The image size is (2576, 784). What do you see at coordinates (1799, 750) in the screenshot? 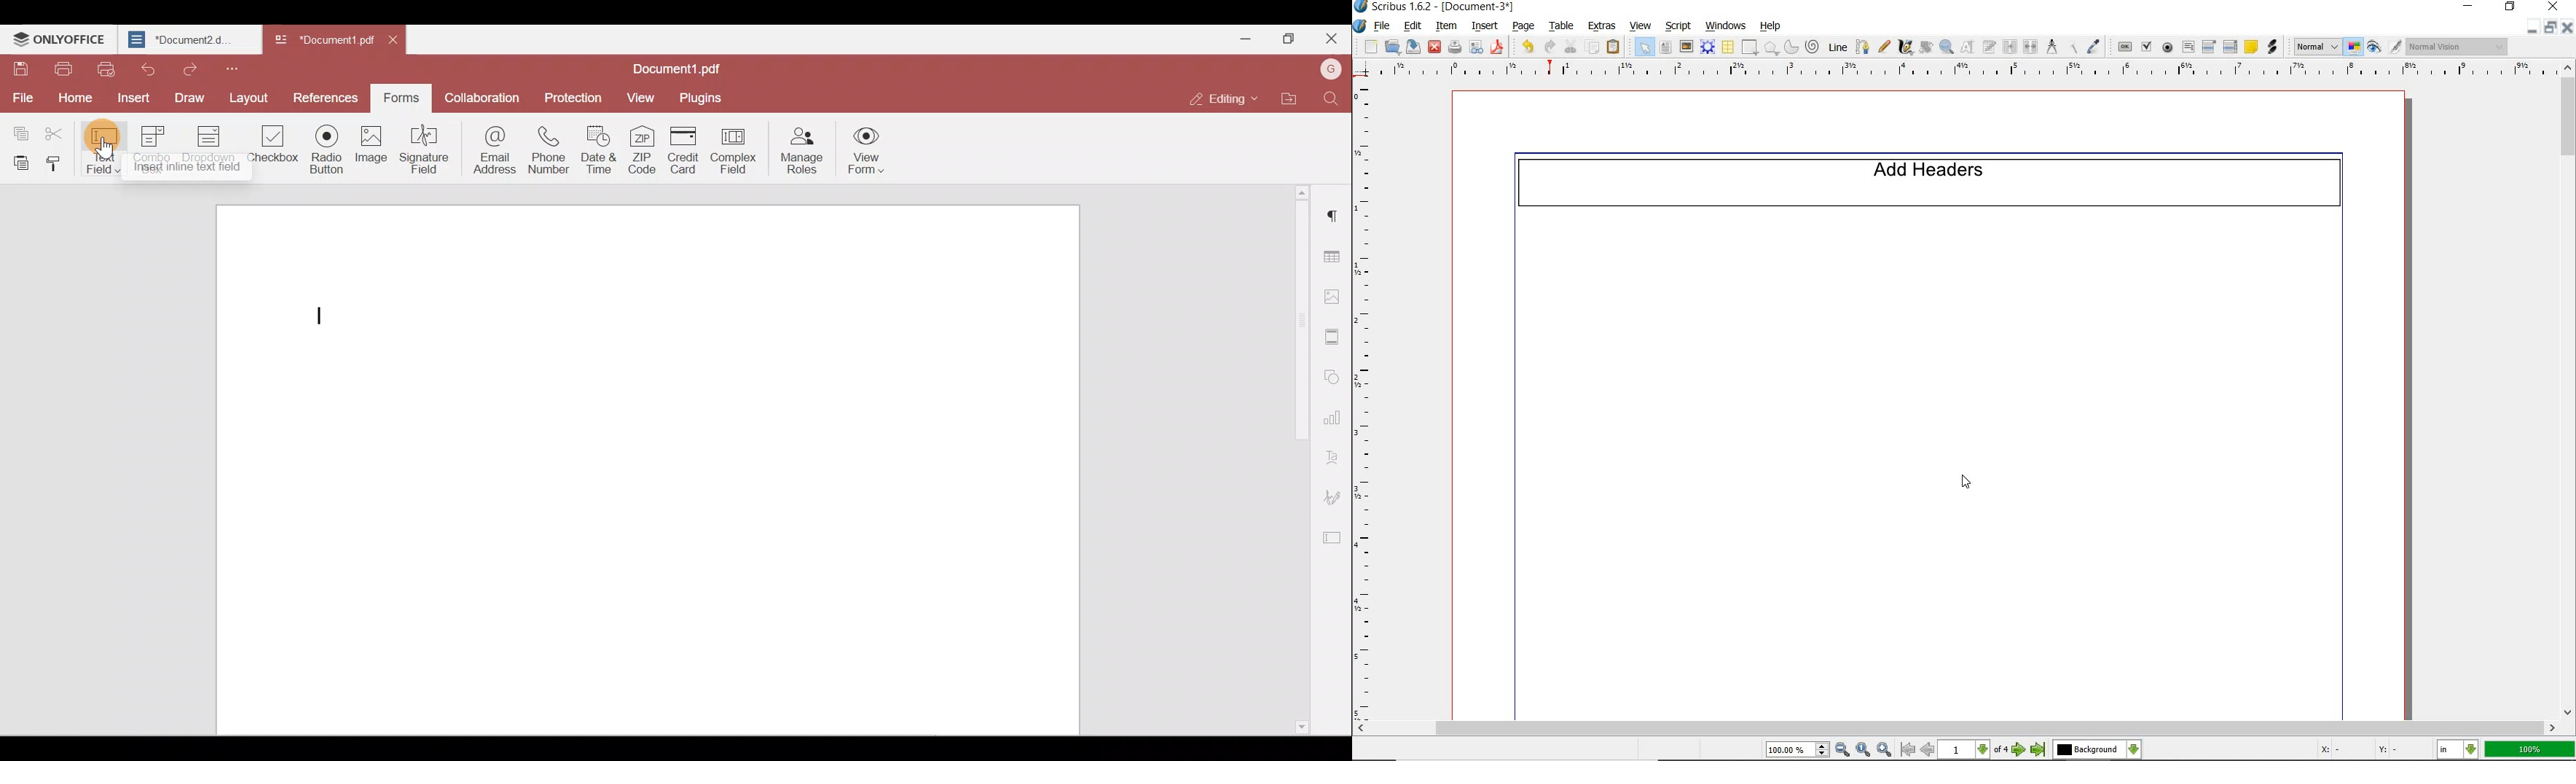
I see `select current zoom level` at bounding box center [1799, 750].